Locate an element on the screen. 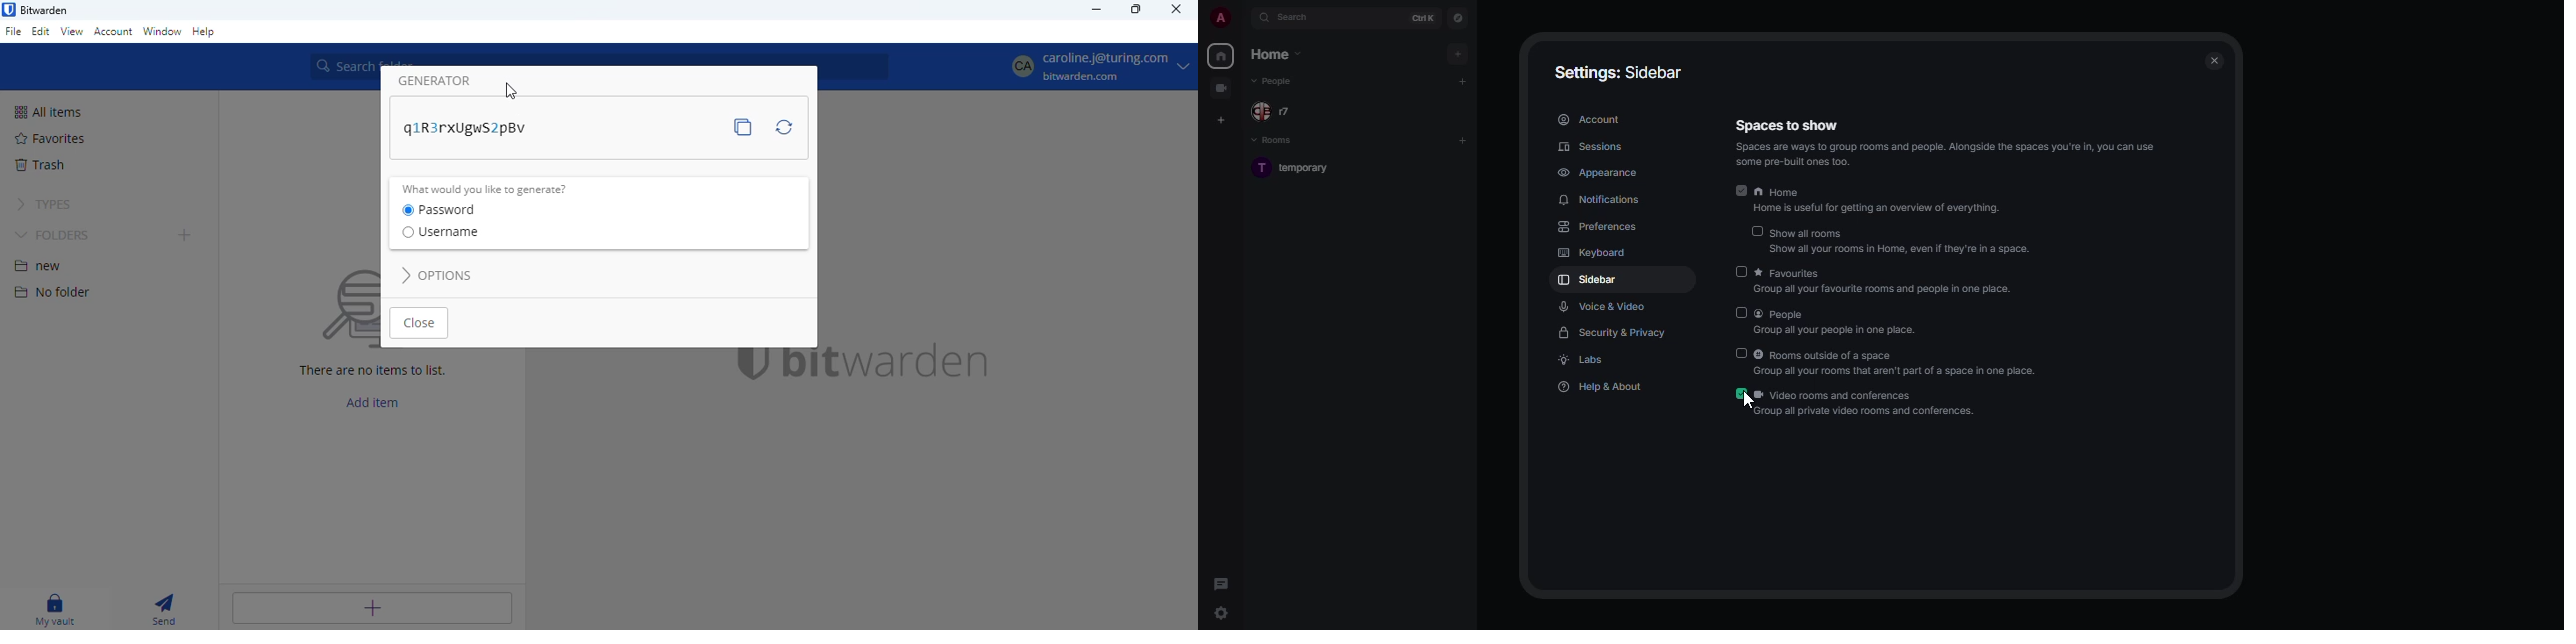 The height and width of the screenshot is (644, 2576). account is located at coordinates (1588, 118).